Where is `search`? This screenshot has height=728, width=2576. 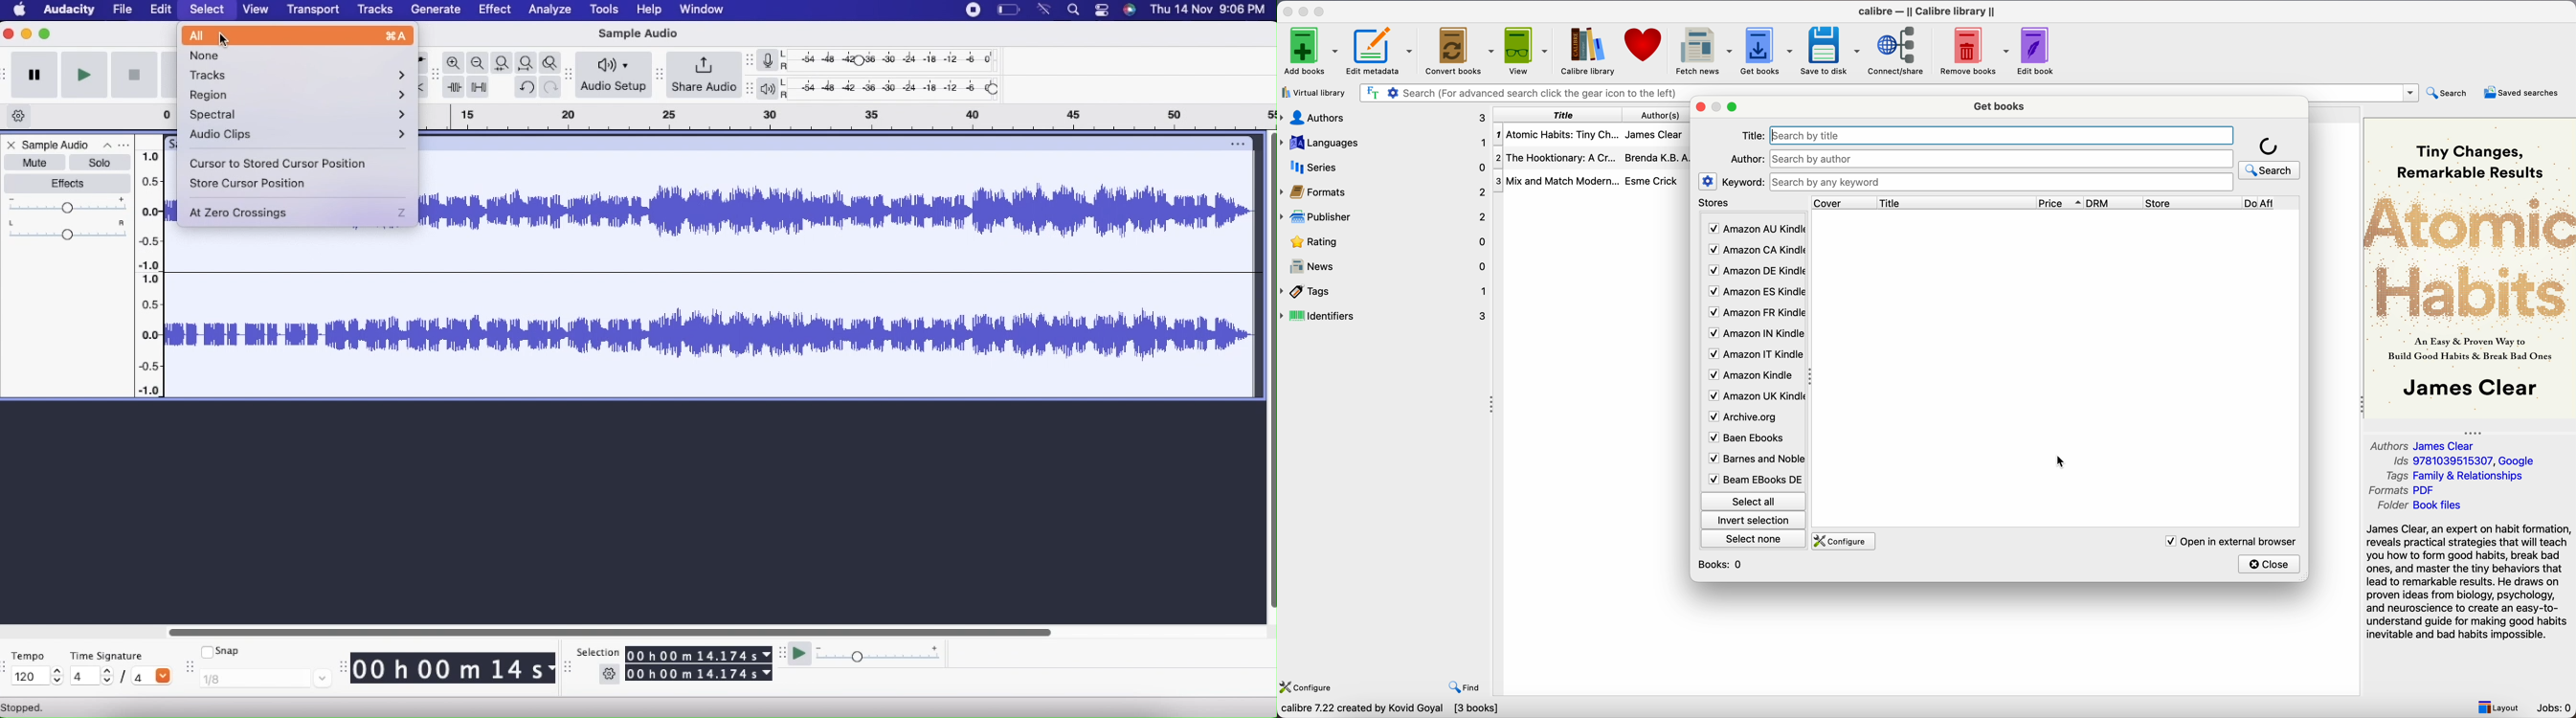 search is located at coordinates (2270, 170).